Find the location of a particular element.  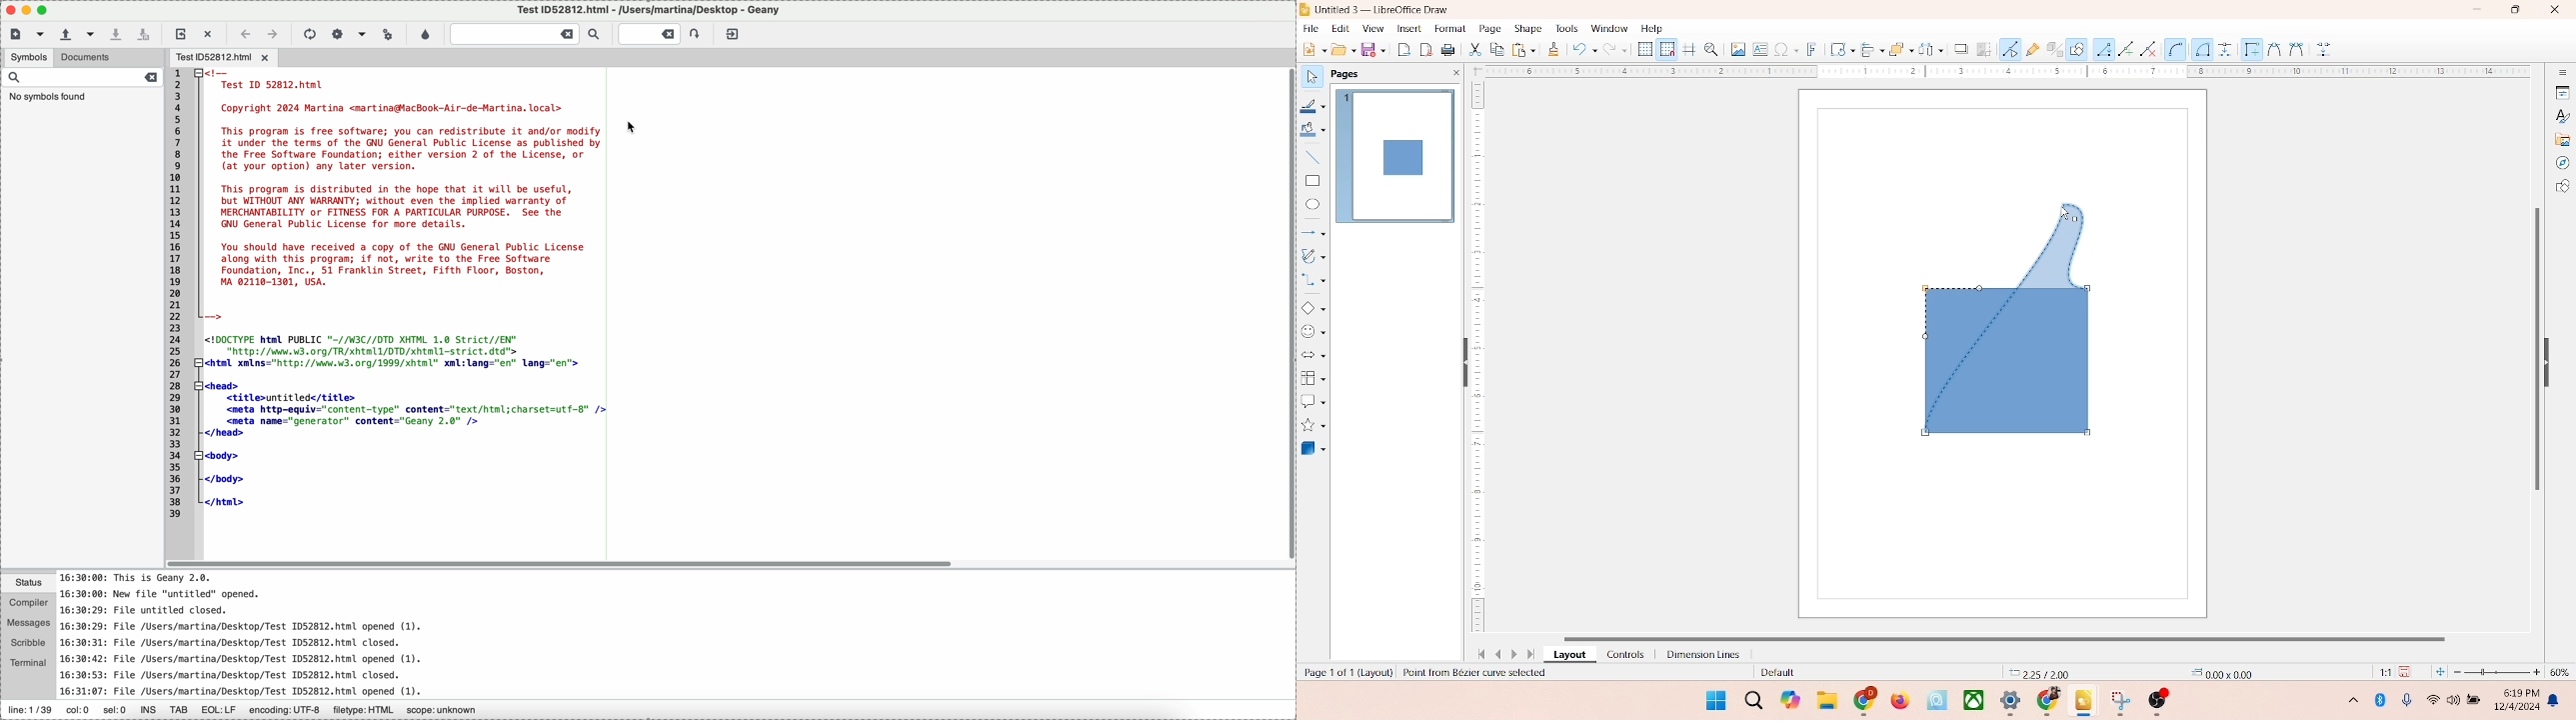

help is located at coordinates (1652, 28).